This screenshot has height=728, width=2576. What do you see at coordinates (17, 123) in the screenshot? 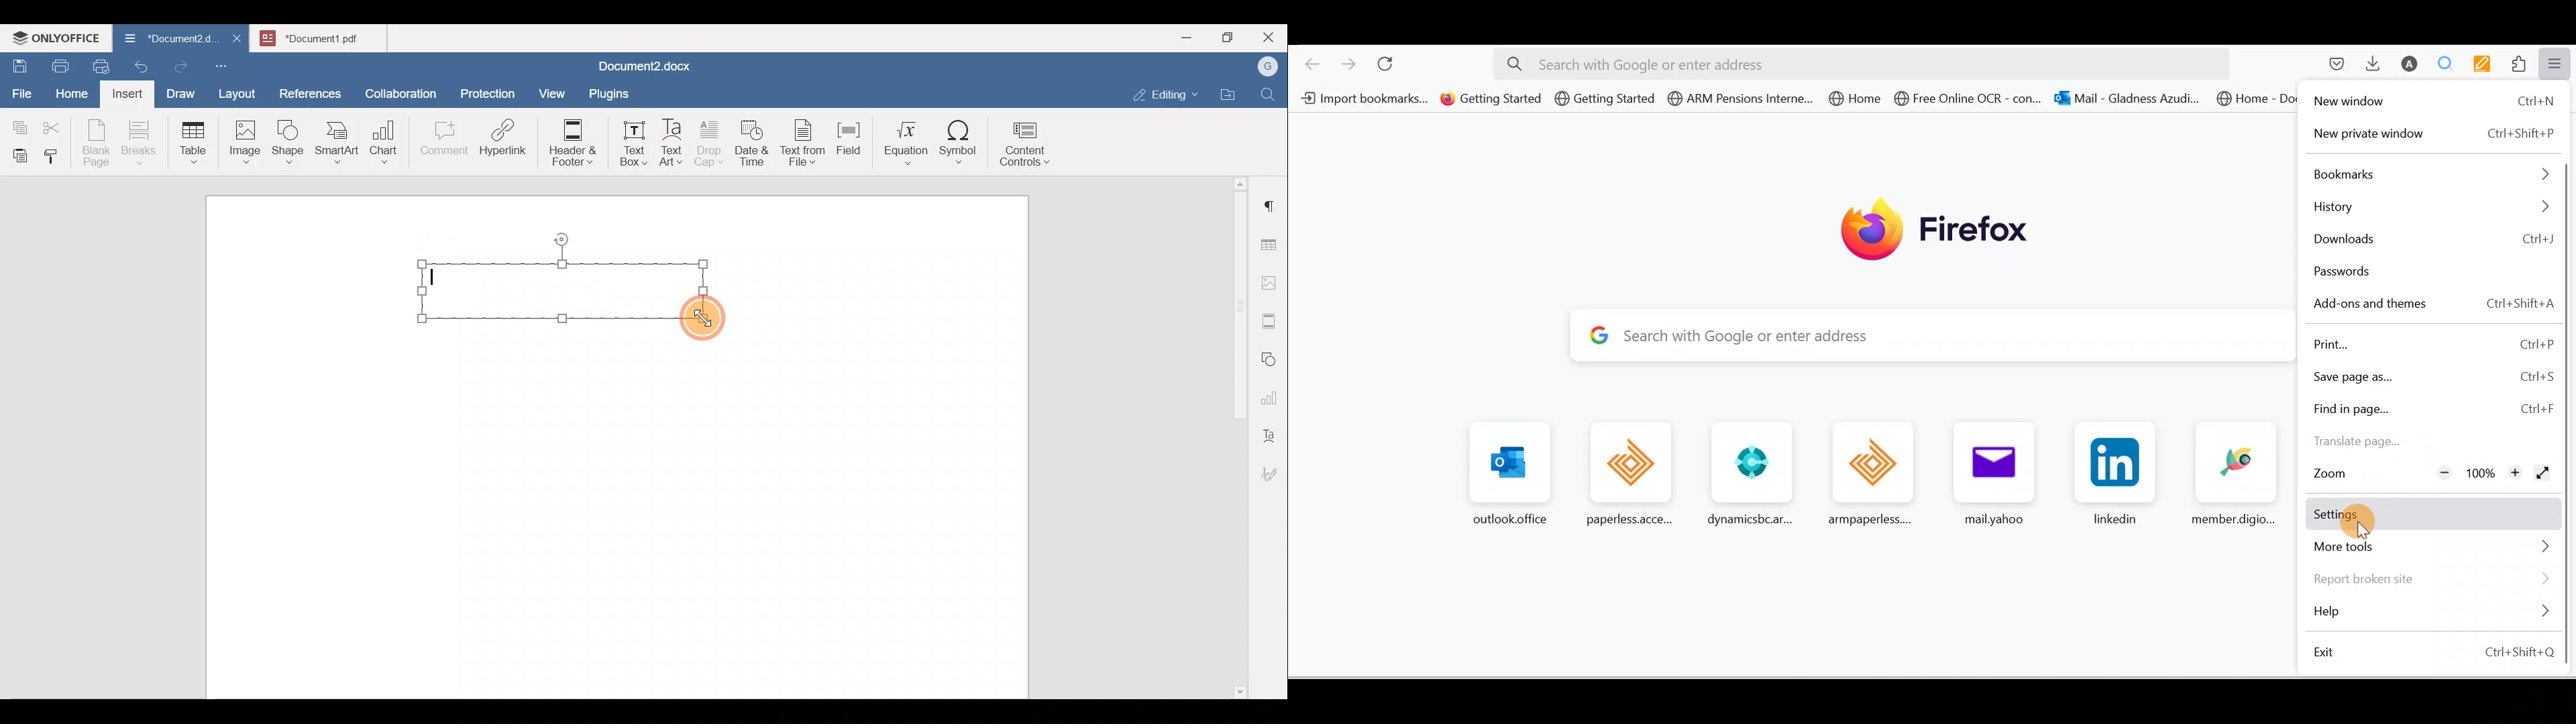
I see `Copy` at bounding box center [17, 123].